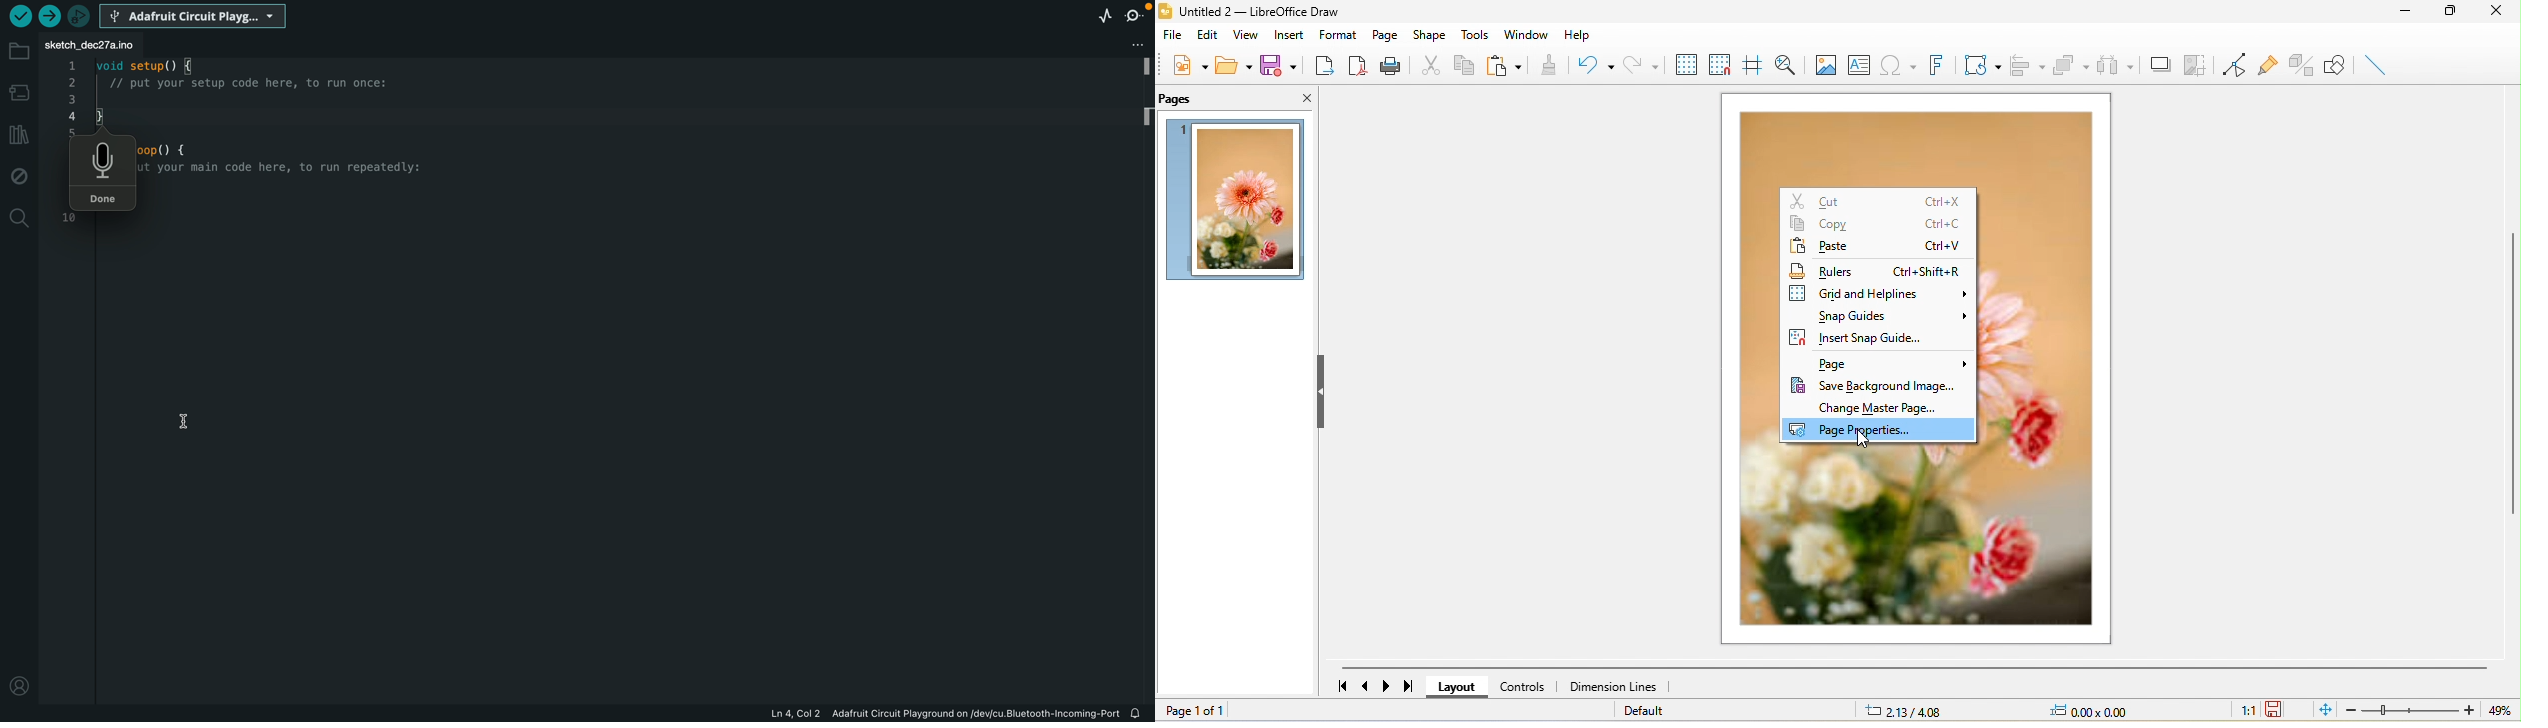 The width and height of the screenshot is (2548, 728). Describe the element at coordinates (2512, 371) in the screenshot. I see `vertical scroll bar` at that location.